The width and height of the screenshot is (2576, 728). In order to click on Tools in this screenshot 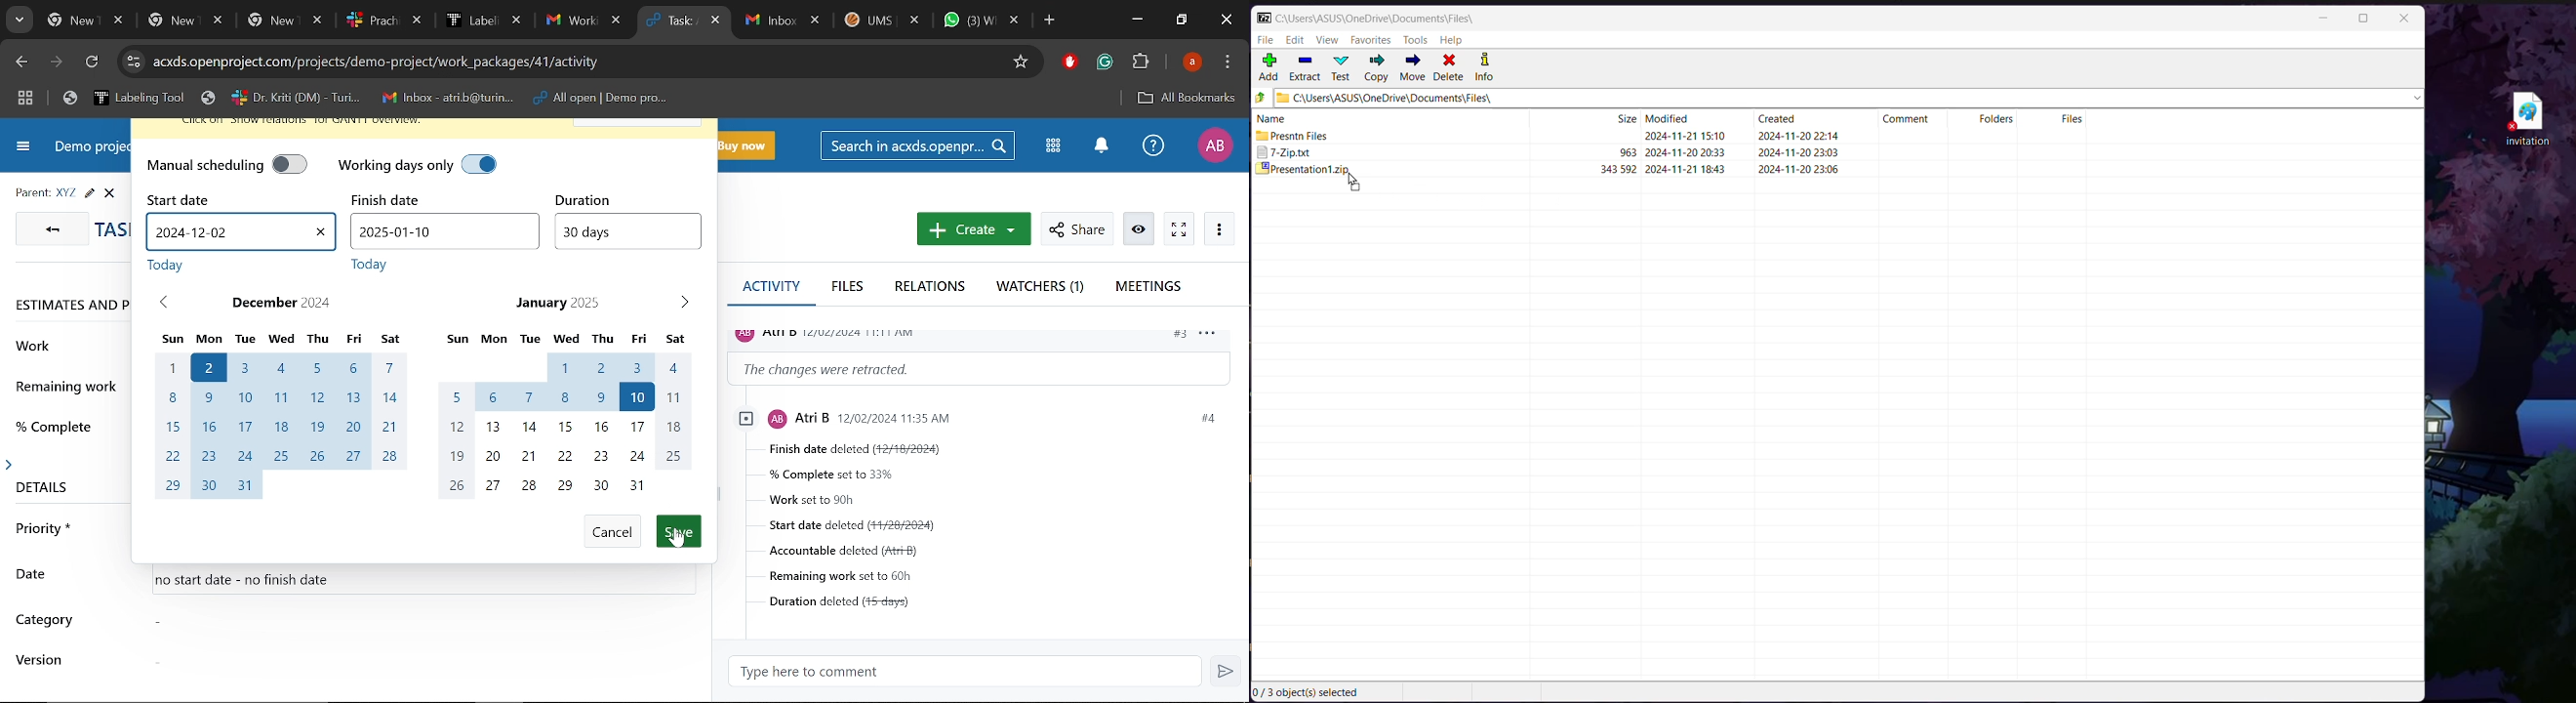, I will do `click(1415, 40)`.